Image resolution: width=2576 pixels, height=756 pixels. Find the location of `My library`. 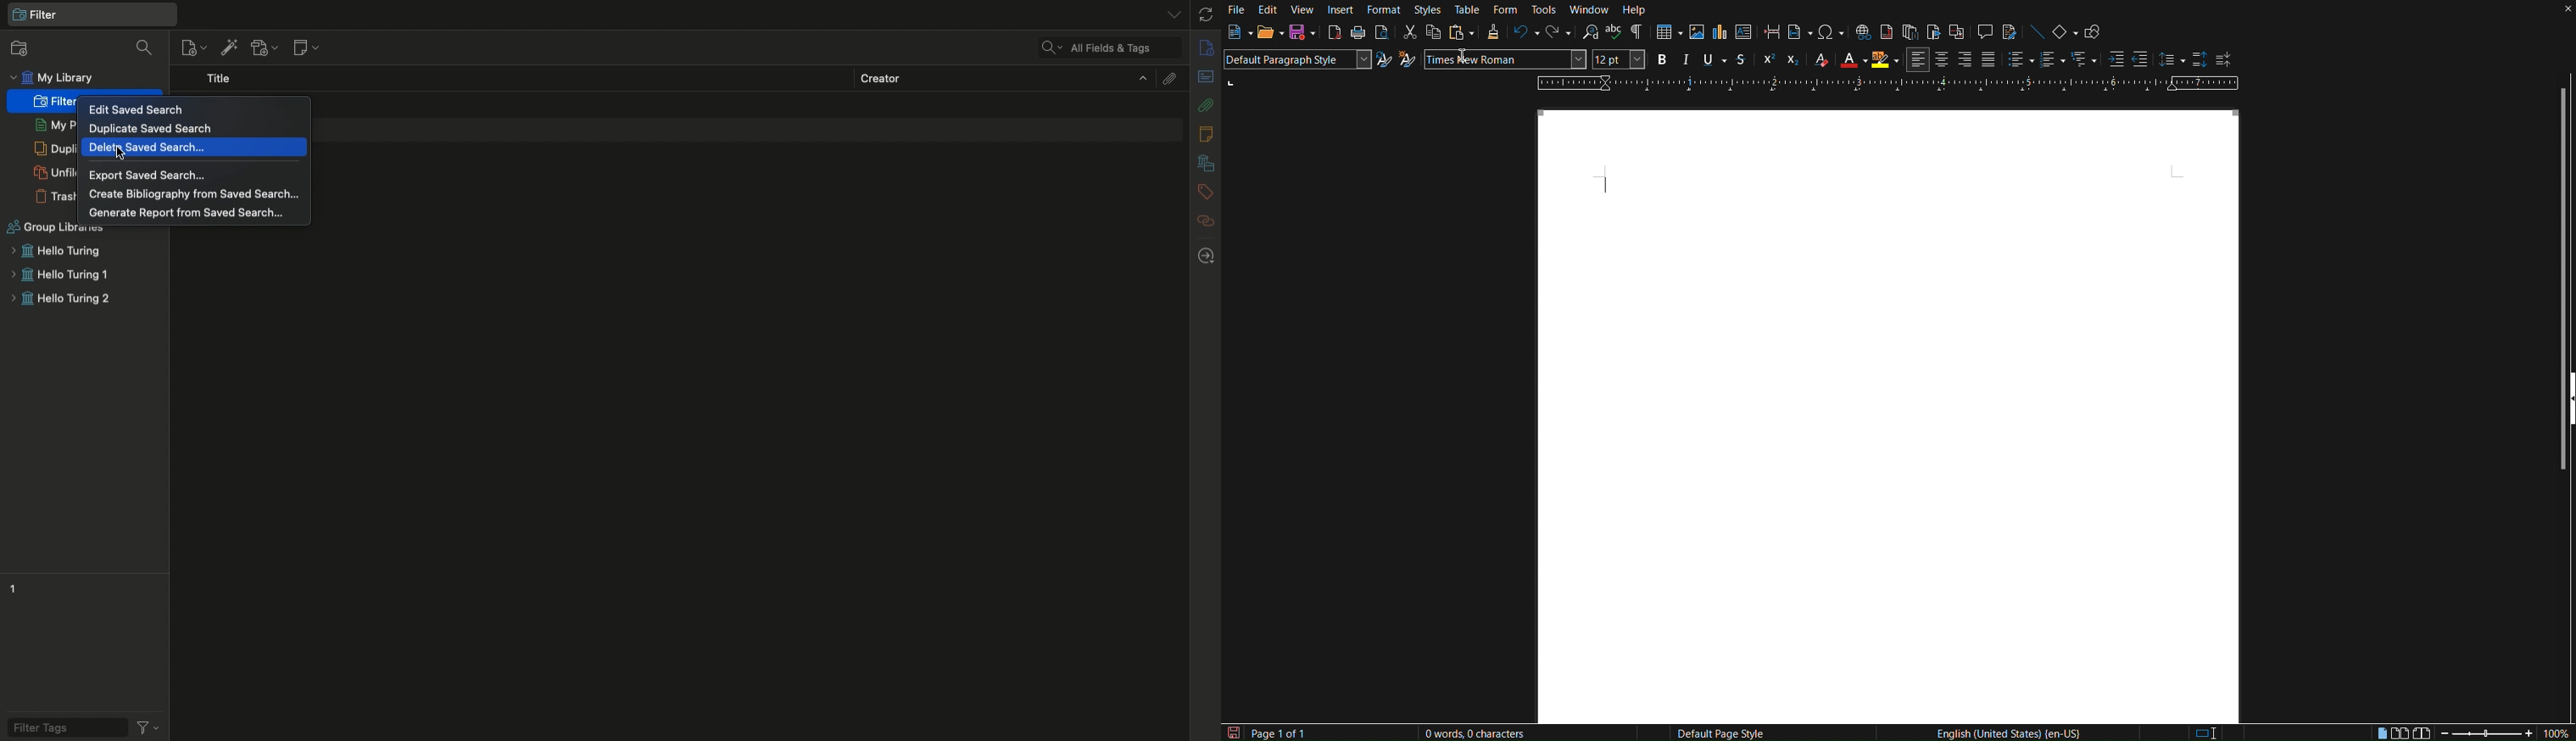

My library is located at coordinates (55, 78).